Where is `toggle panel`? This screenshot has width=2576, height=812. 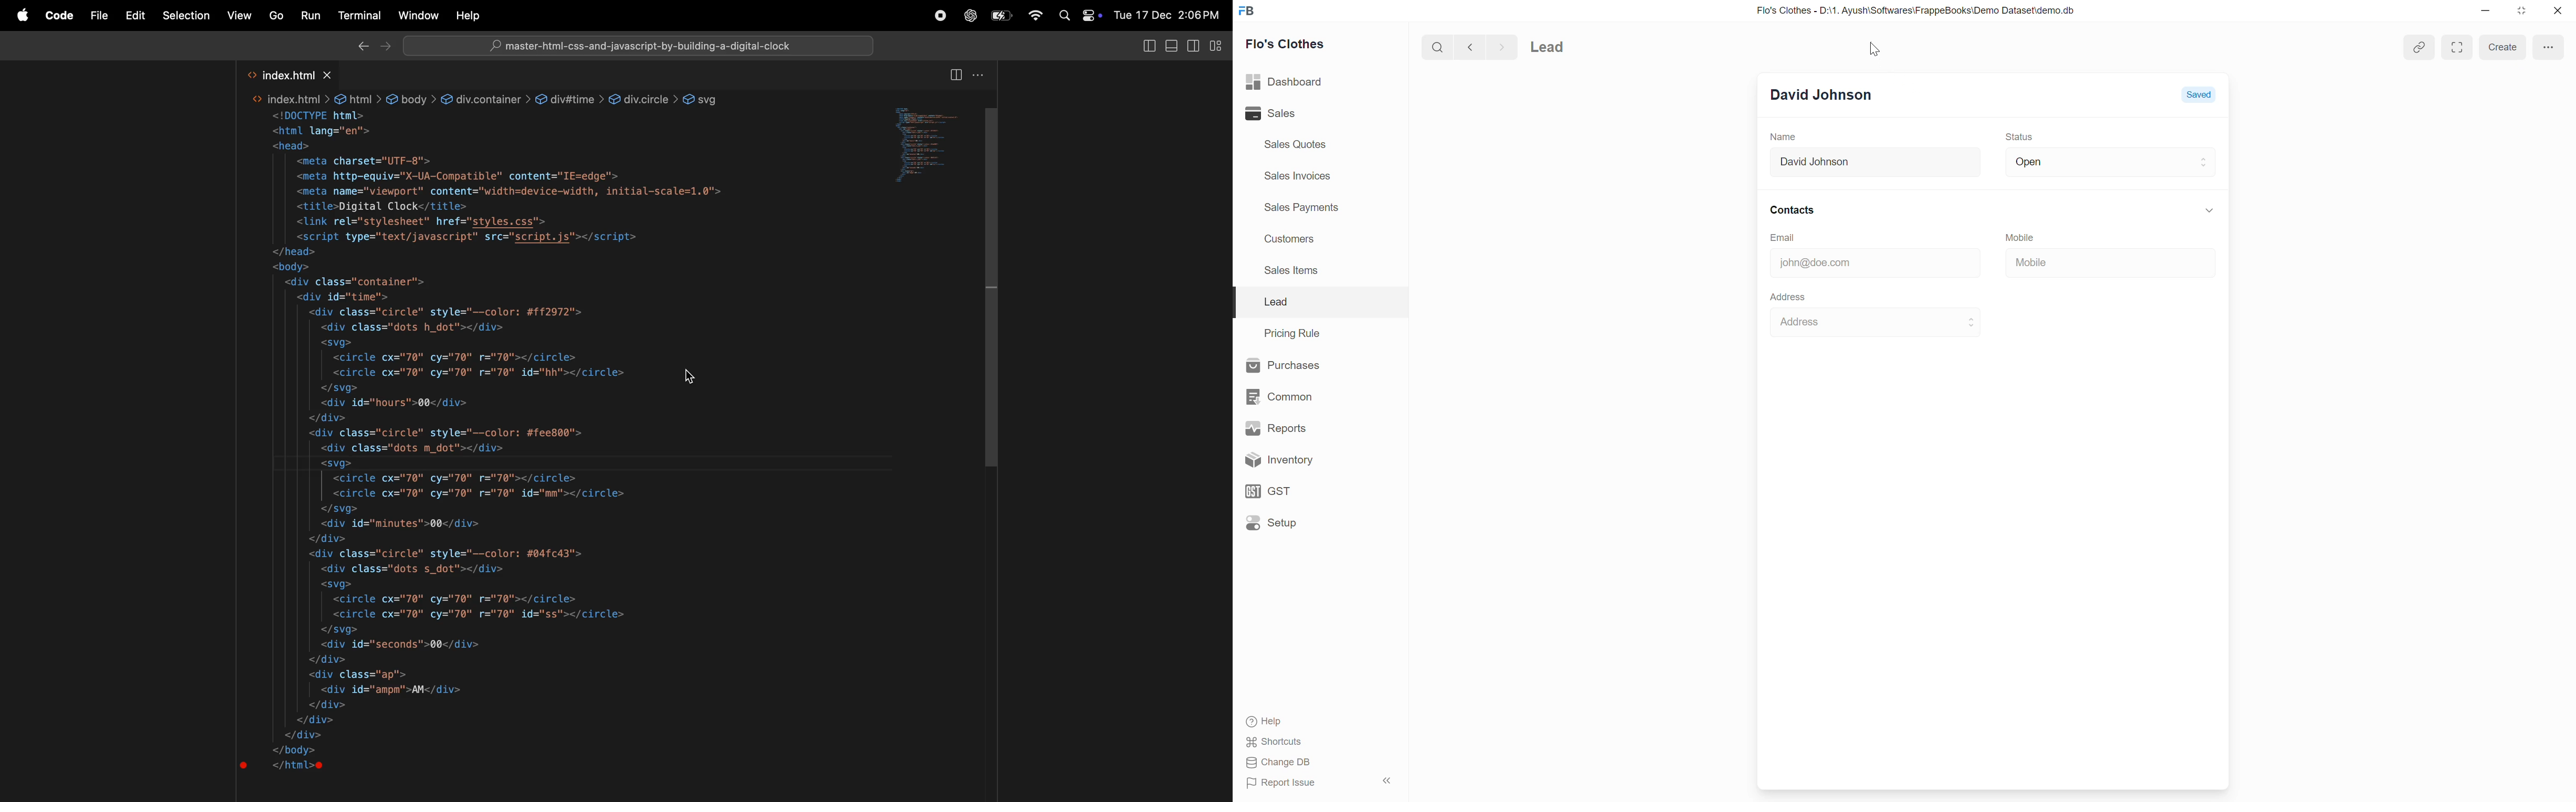 toggle panel is located at coordinates (1147, 47).